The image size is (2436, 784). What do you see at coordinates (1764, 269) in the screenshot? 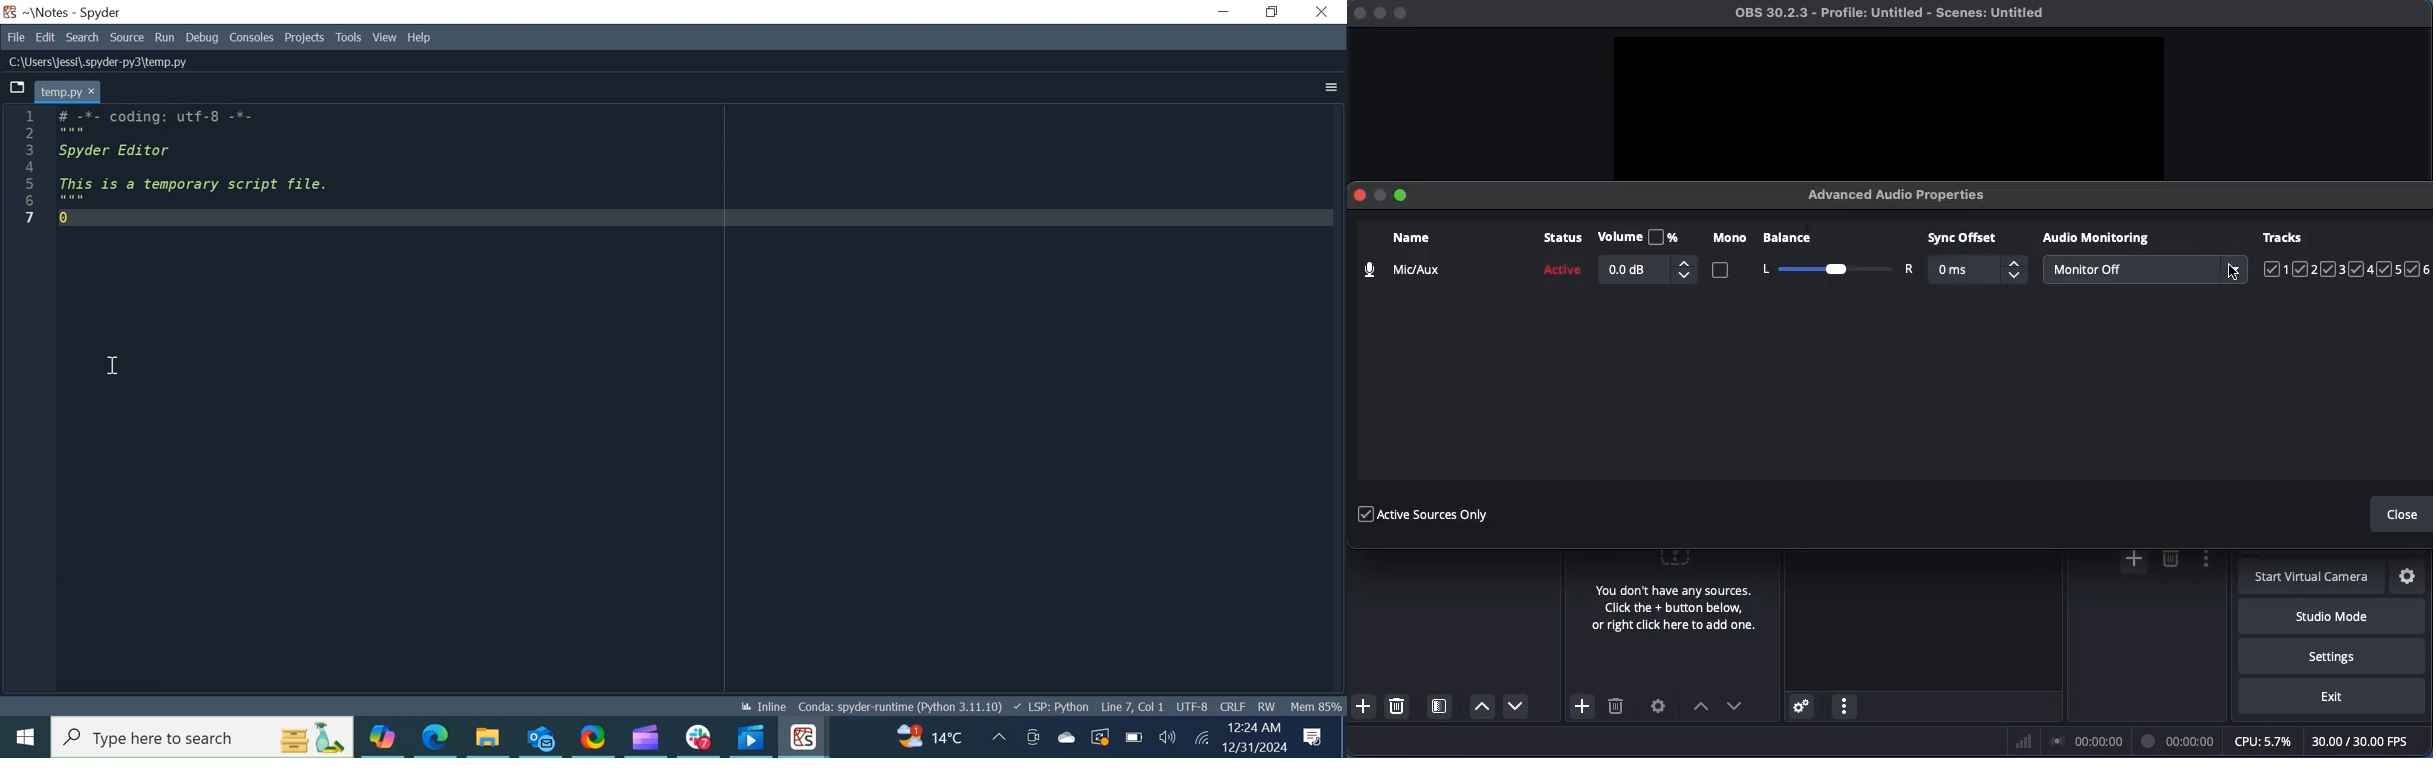
I see `Left` at bounding box center [1764, 269].